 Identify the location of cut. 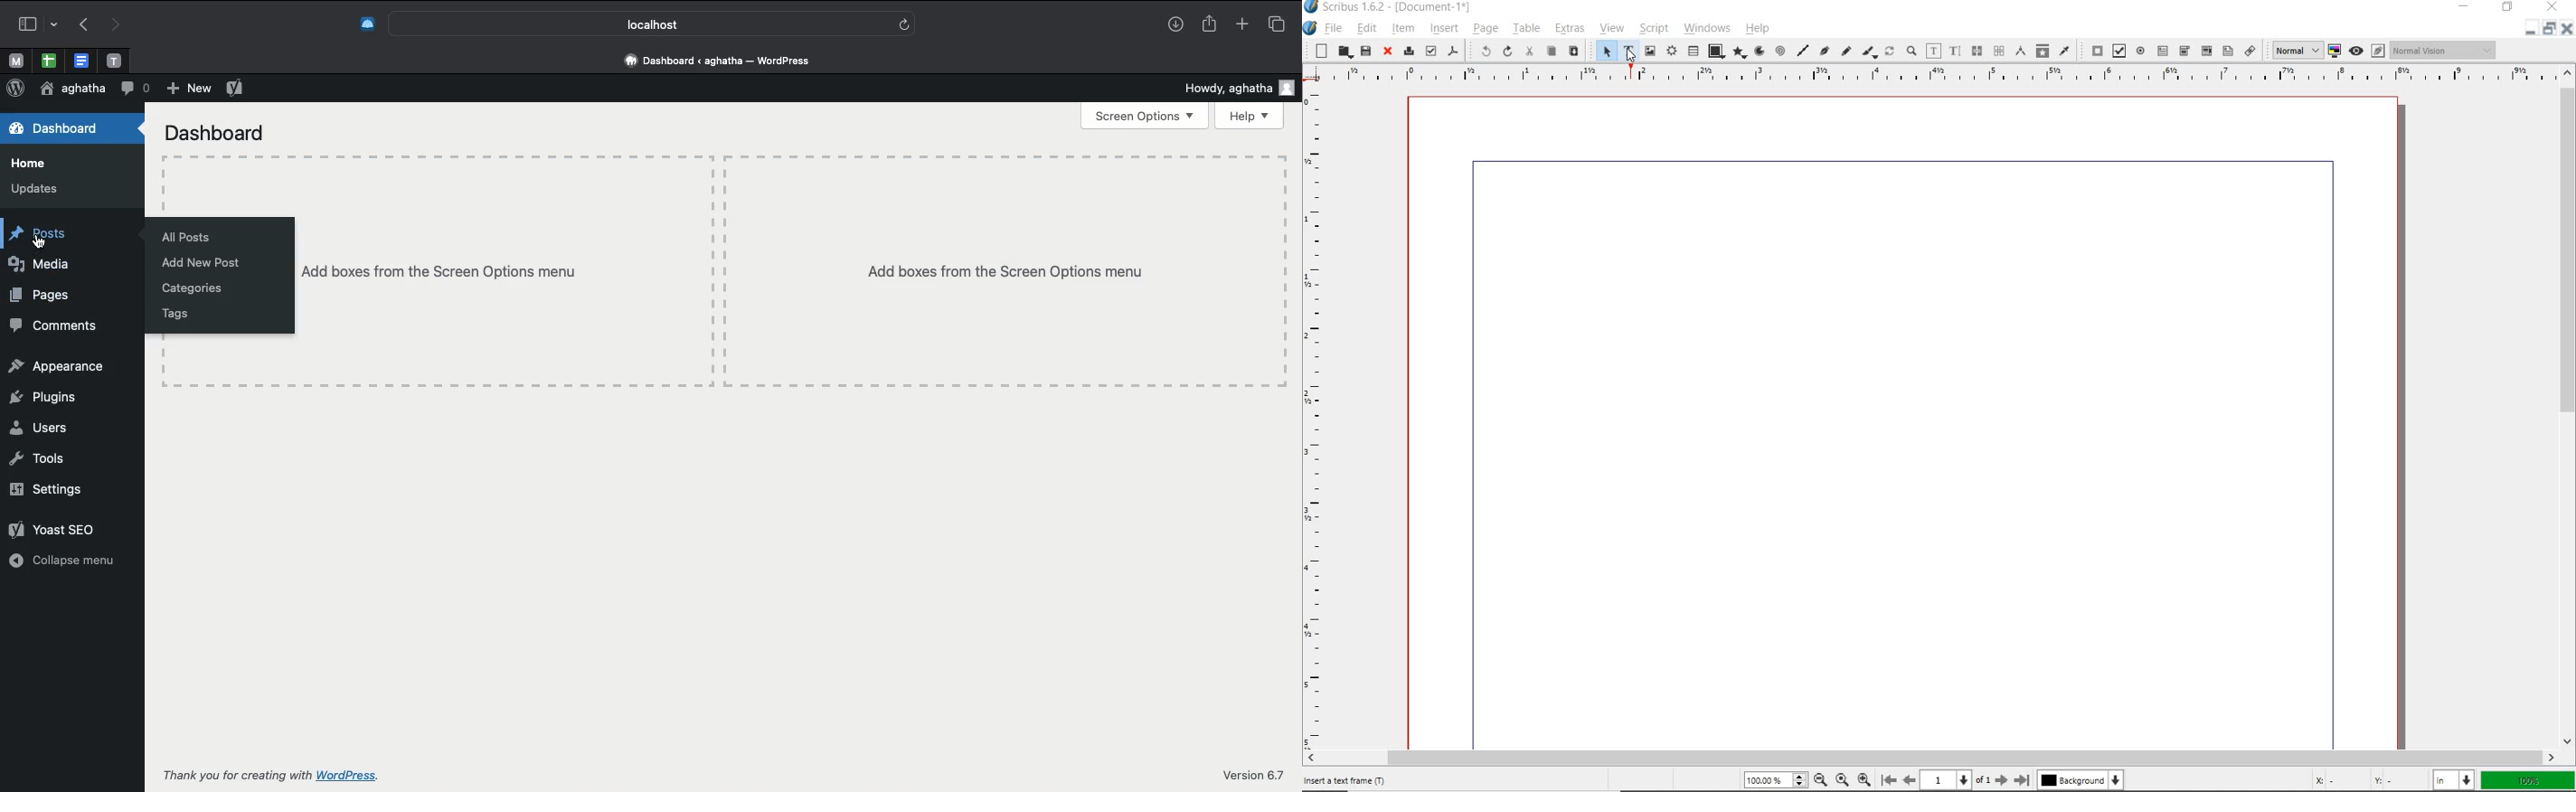
(1529, 51).